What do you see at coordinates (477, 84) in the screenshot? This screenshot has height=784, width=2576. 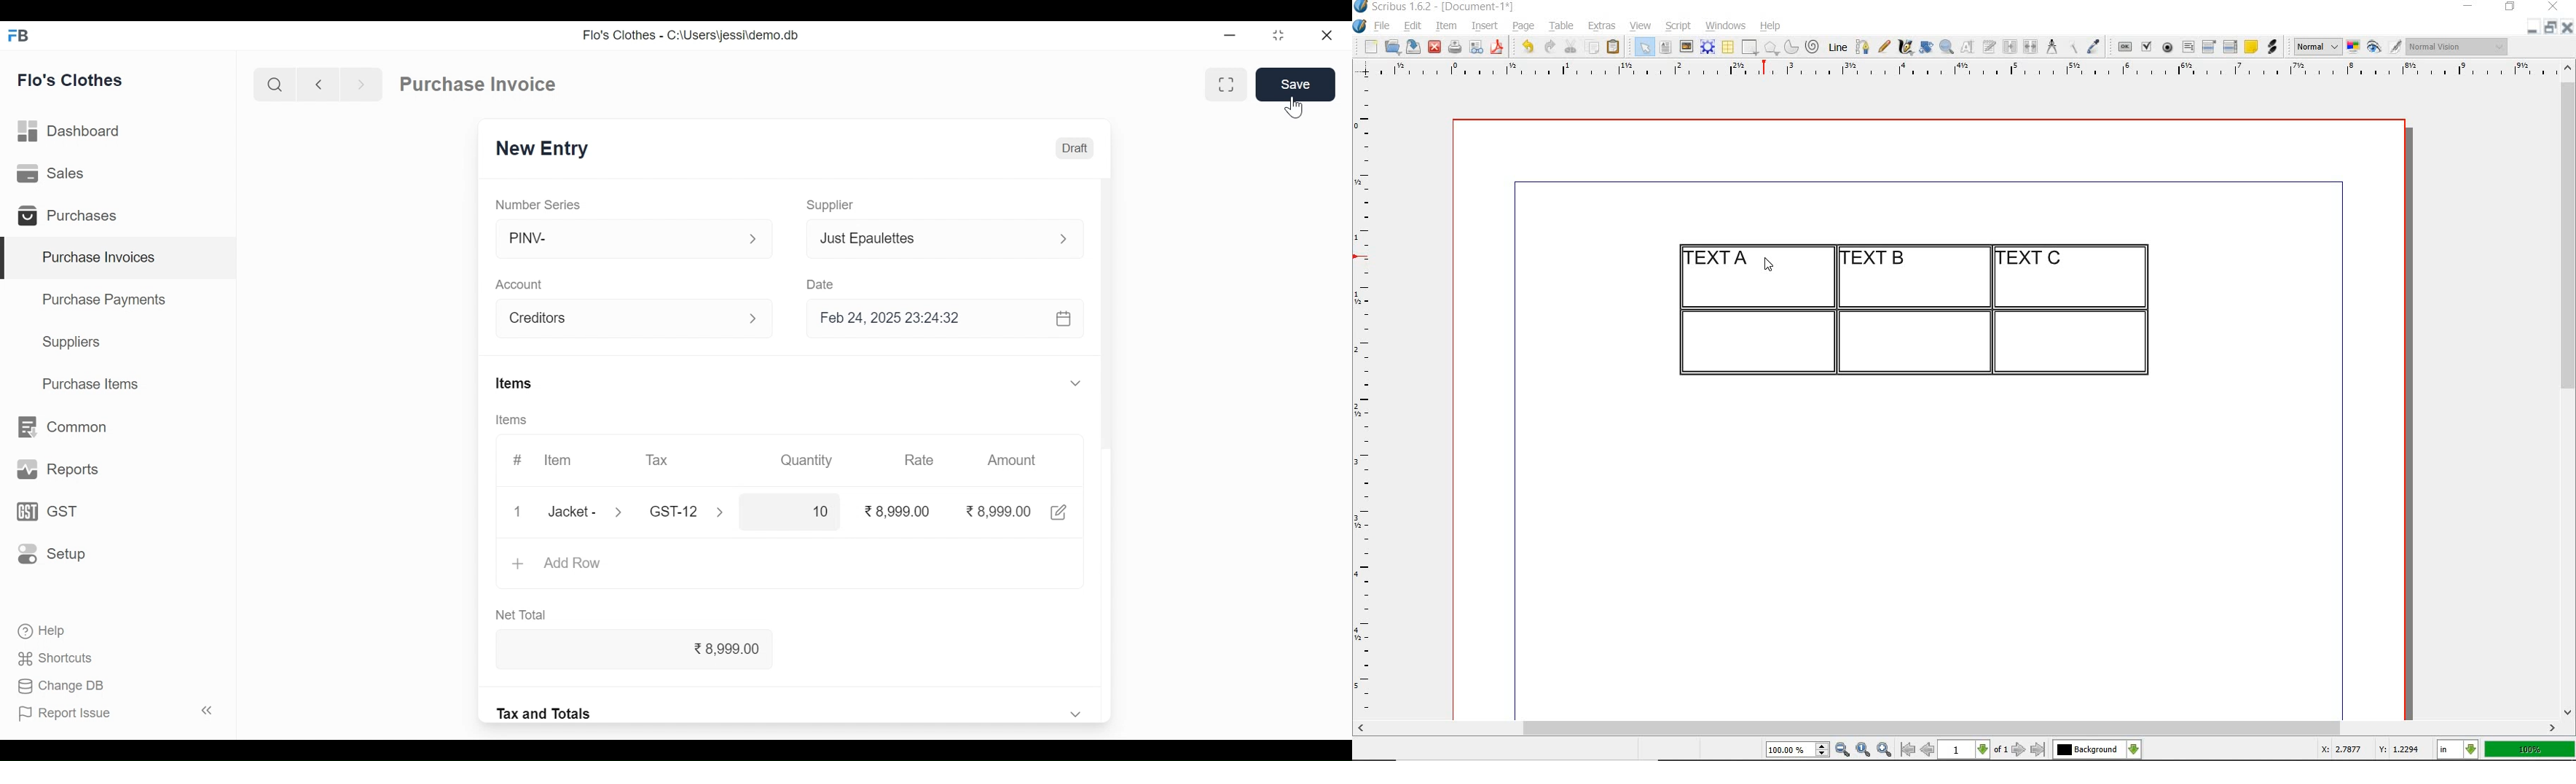 I see `Purchase Invoice` at bounding box center [477, 84].